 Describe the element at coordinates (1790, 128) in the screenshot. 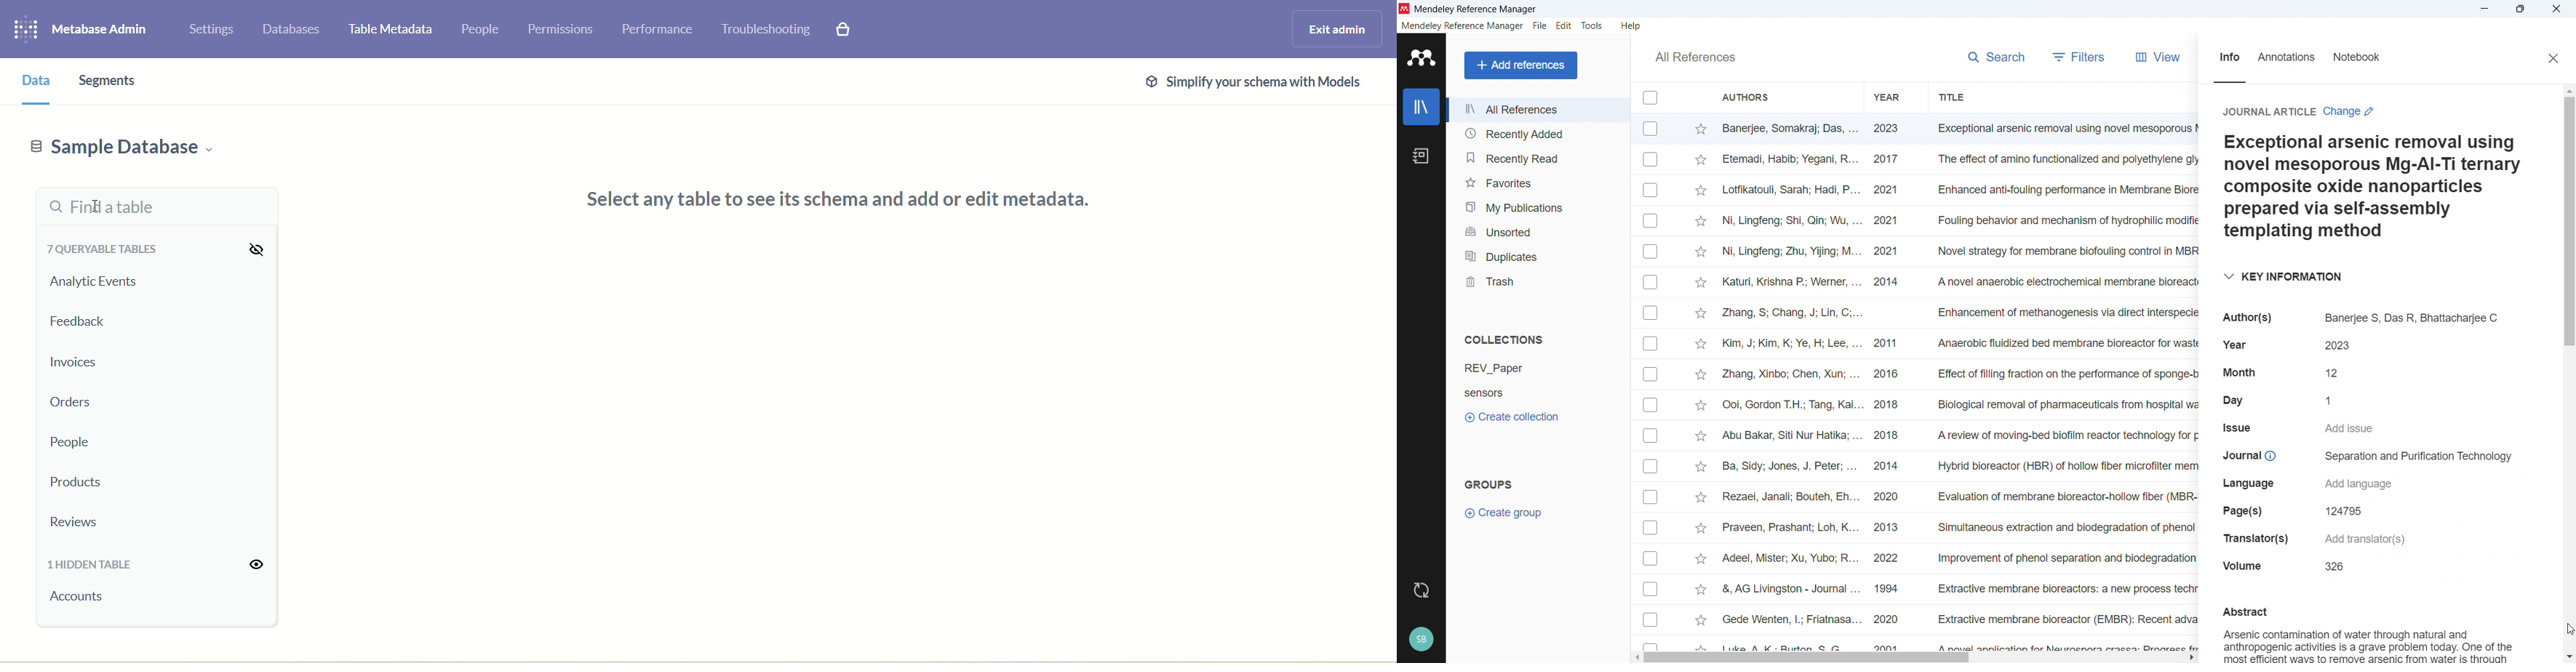

I see `banerjee somakraj,das` at that location.